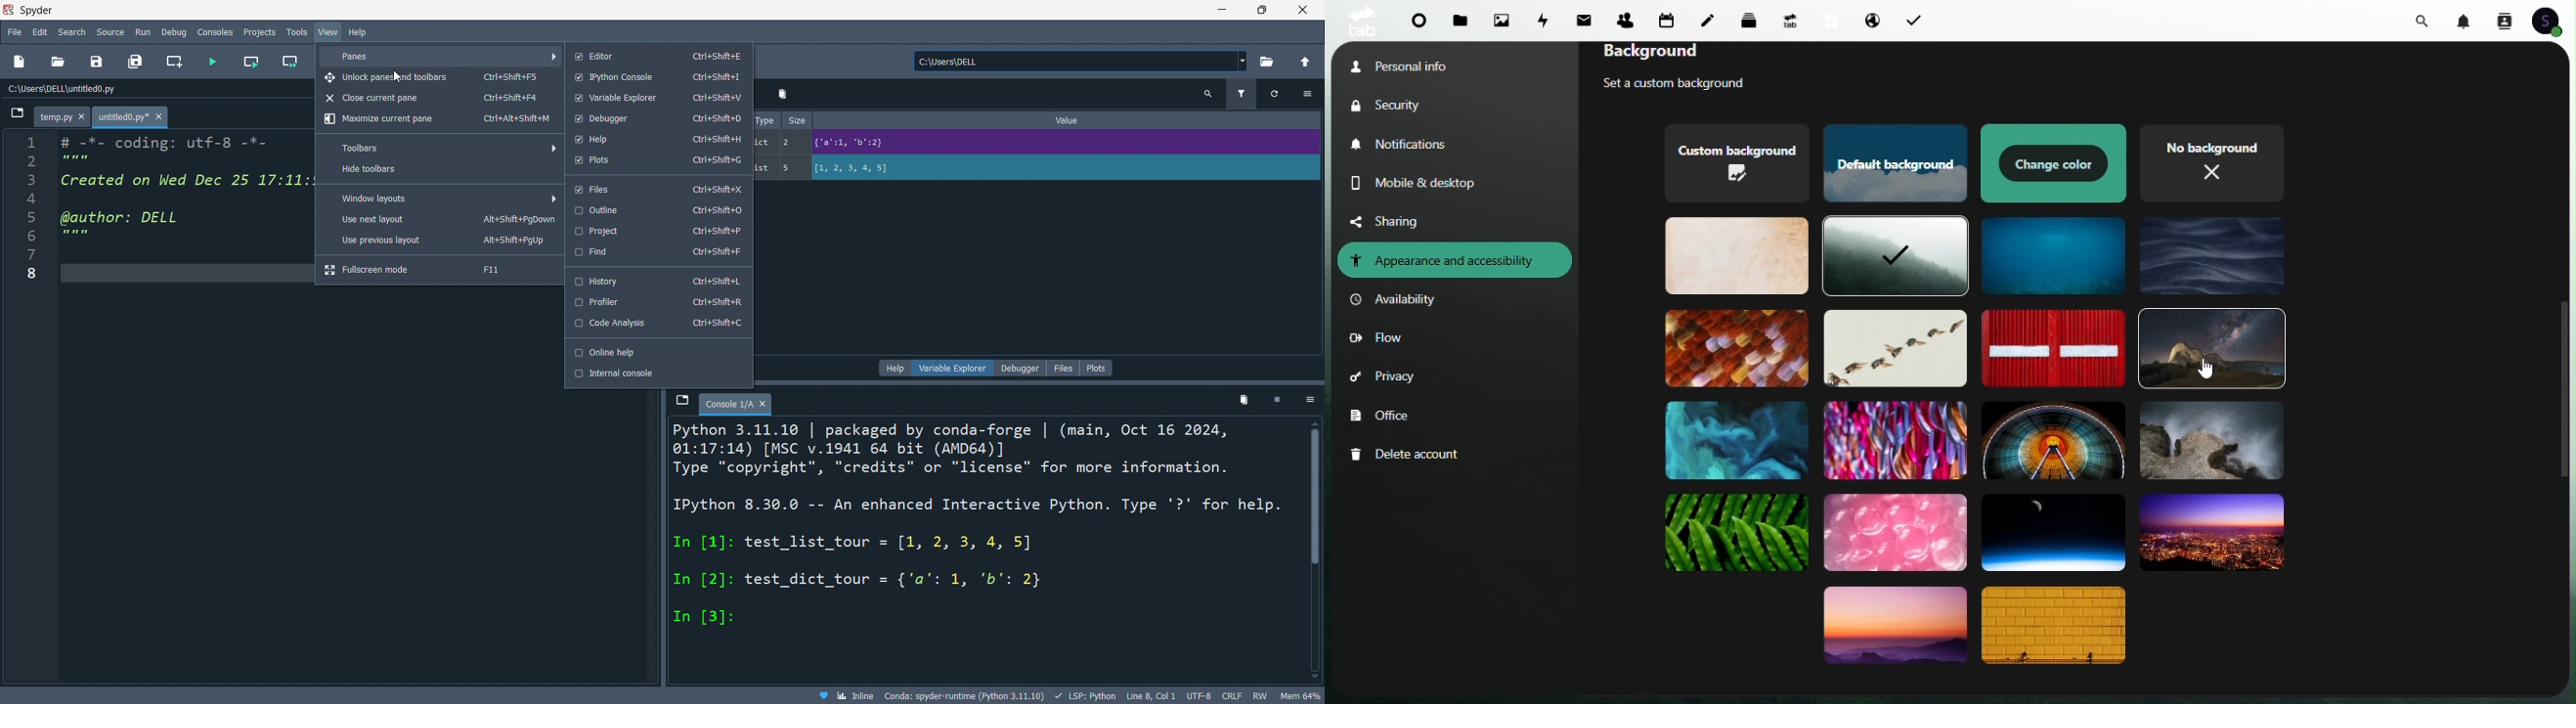 The width and height of the screenshot is (2576, 728). I want to click on open parent directory, so click(1306, 60).